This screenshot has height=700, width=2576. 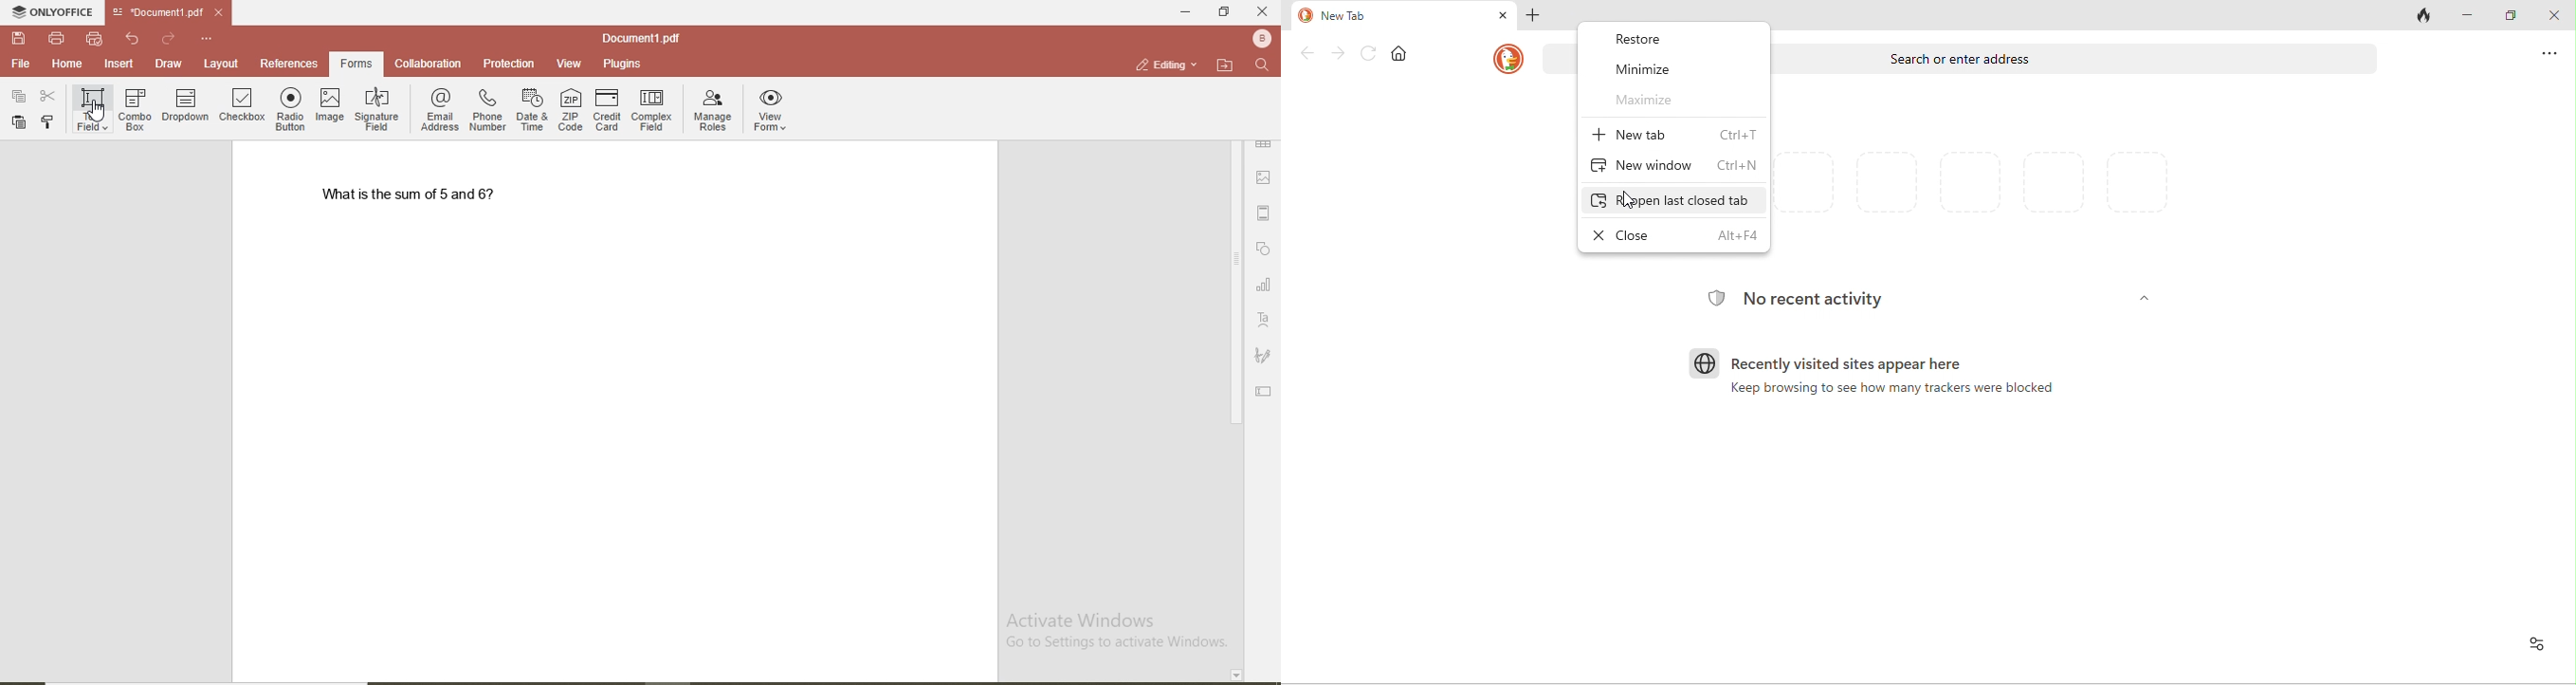 What do you see at coordinates (570, 63) in the screenshot?
I see `view` at bounding box center [570, 63].